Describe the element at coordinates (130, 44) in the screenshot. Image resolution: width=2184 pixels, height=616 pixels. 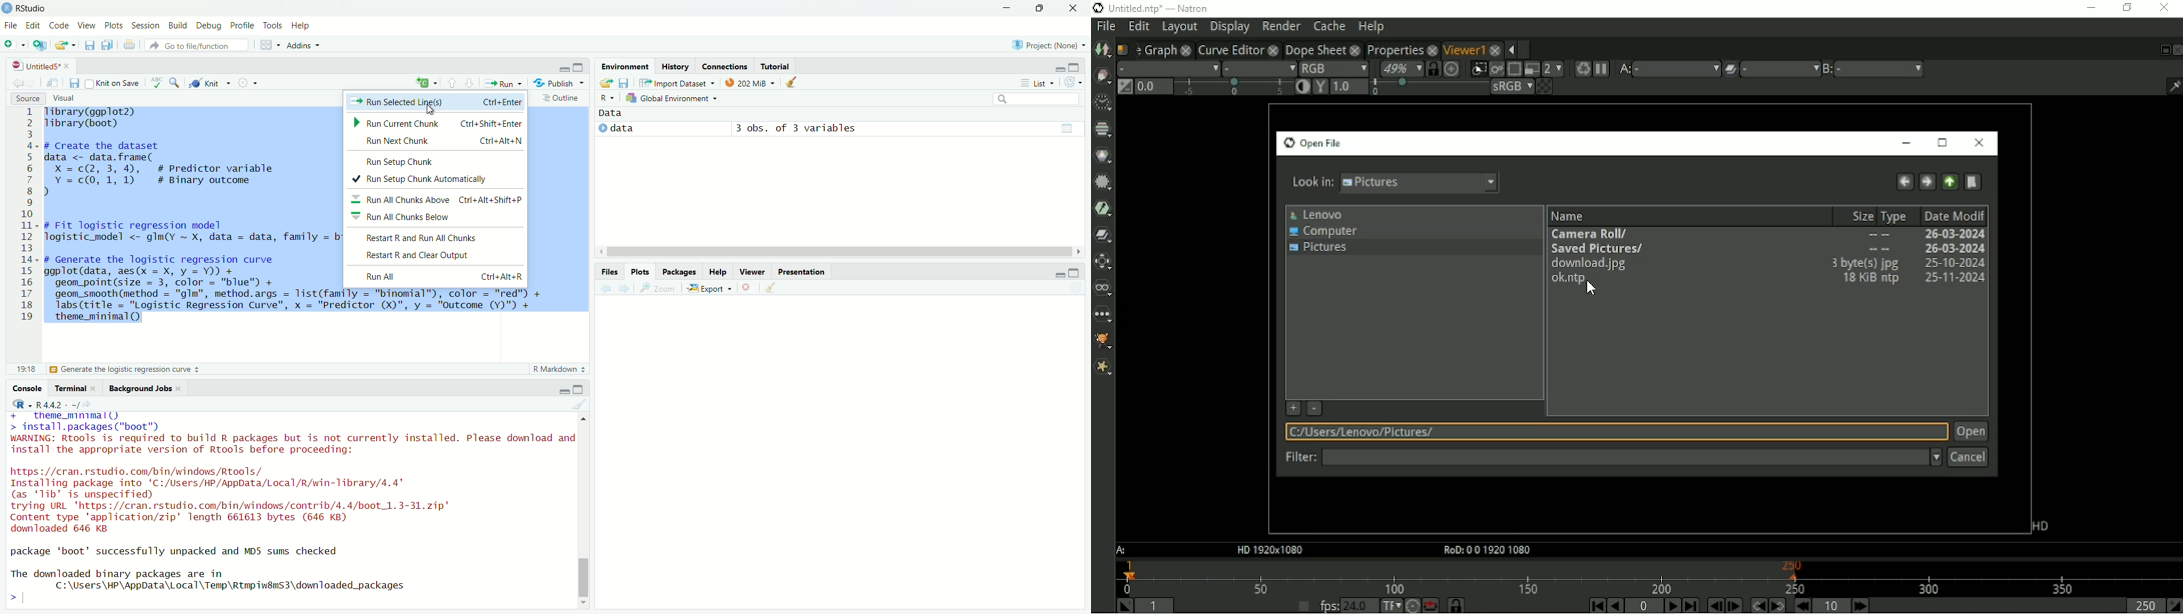
I see `Print the current file` at that location.